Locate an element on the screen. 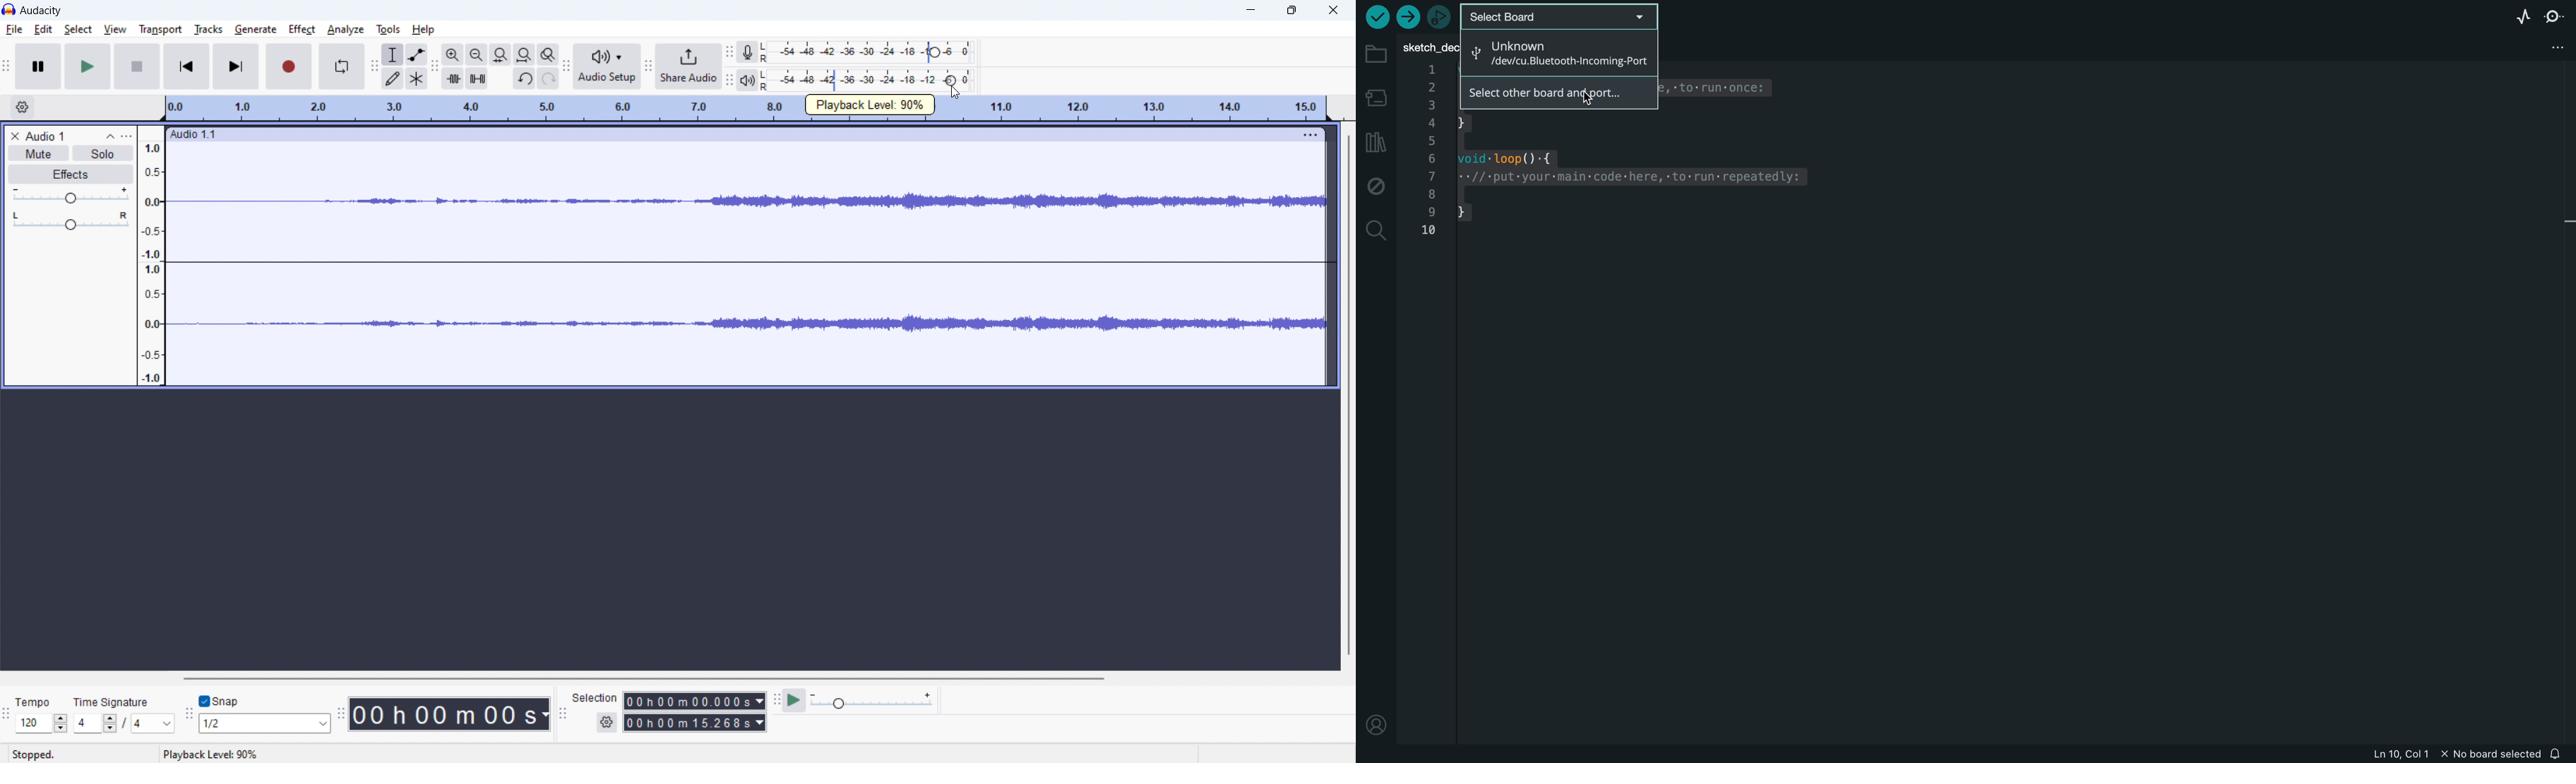 Image resolution: width=2576 pixels, height=784 pixels. edit is located at coordinates (44, 29).